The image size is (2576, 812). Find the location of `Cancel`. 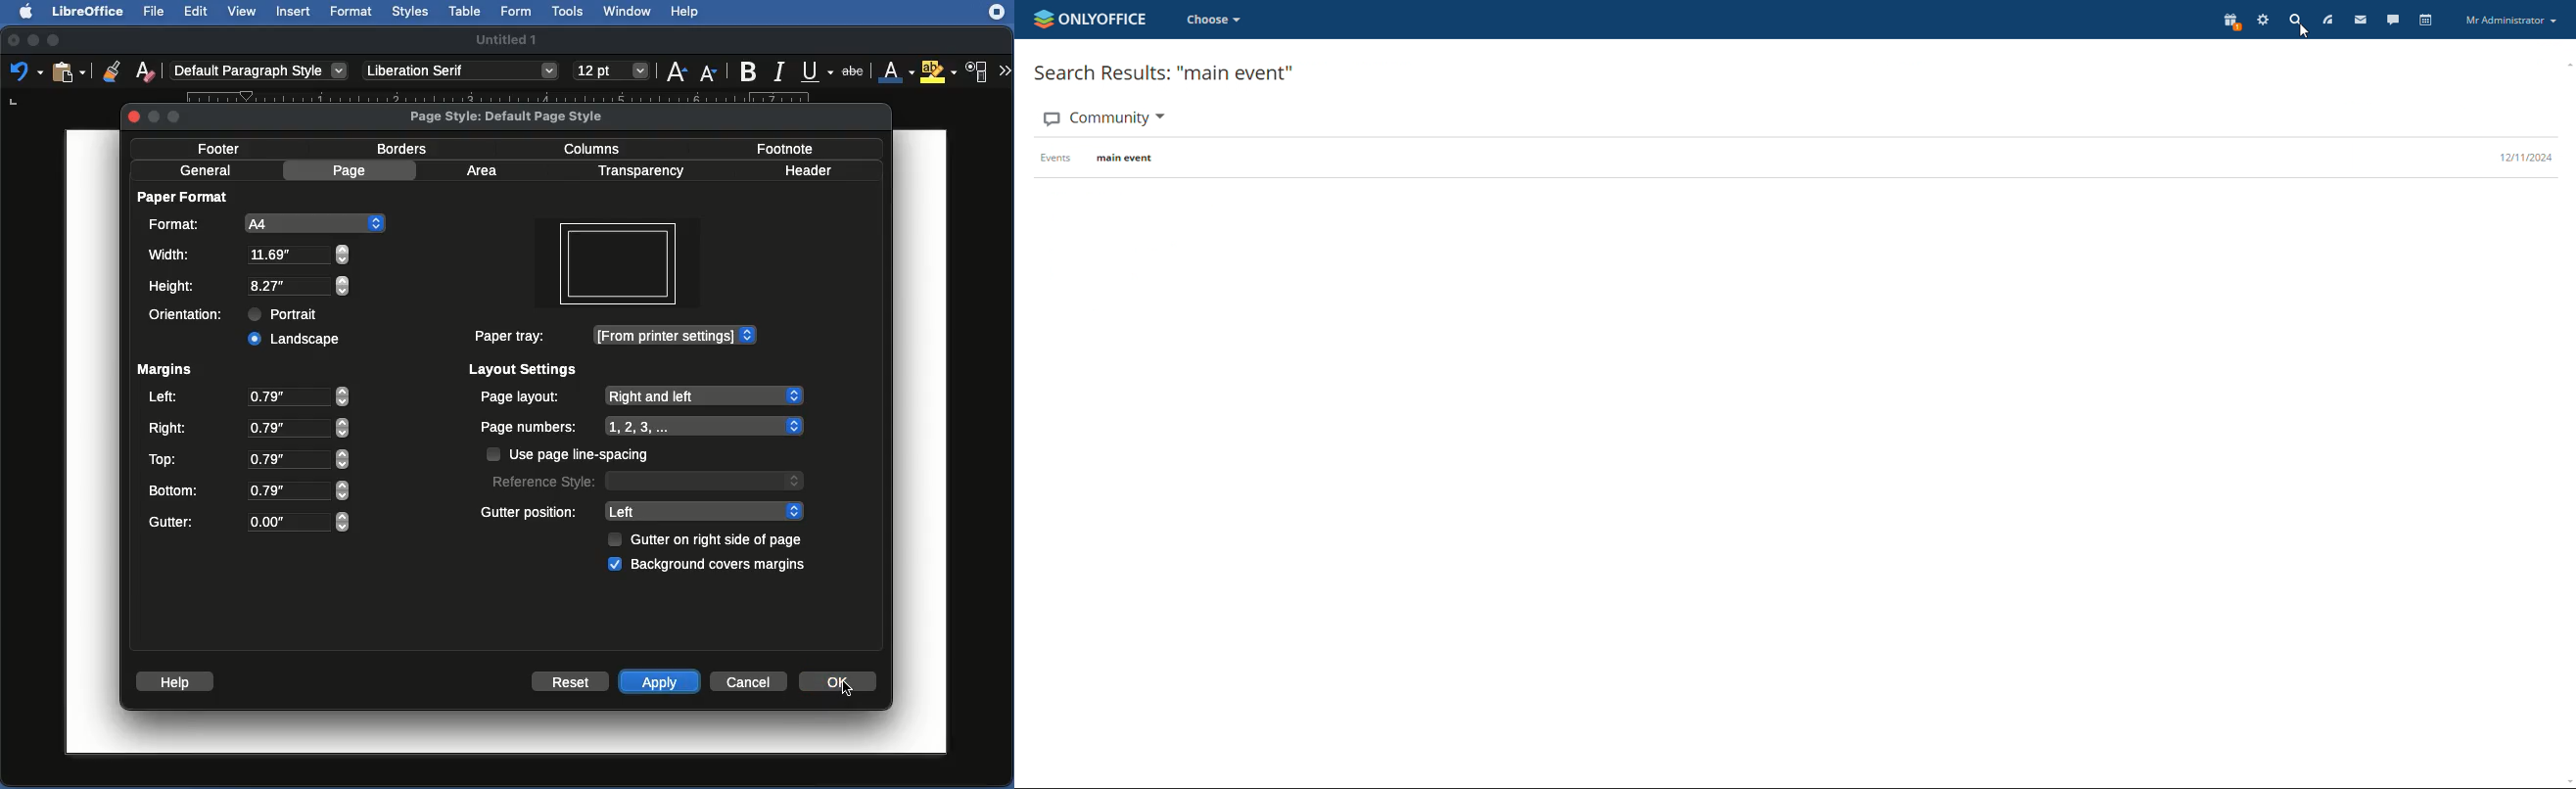

Cancel is located at coordinates (749, 681).